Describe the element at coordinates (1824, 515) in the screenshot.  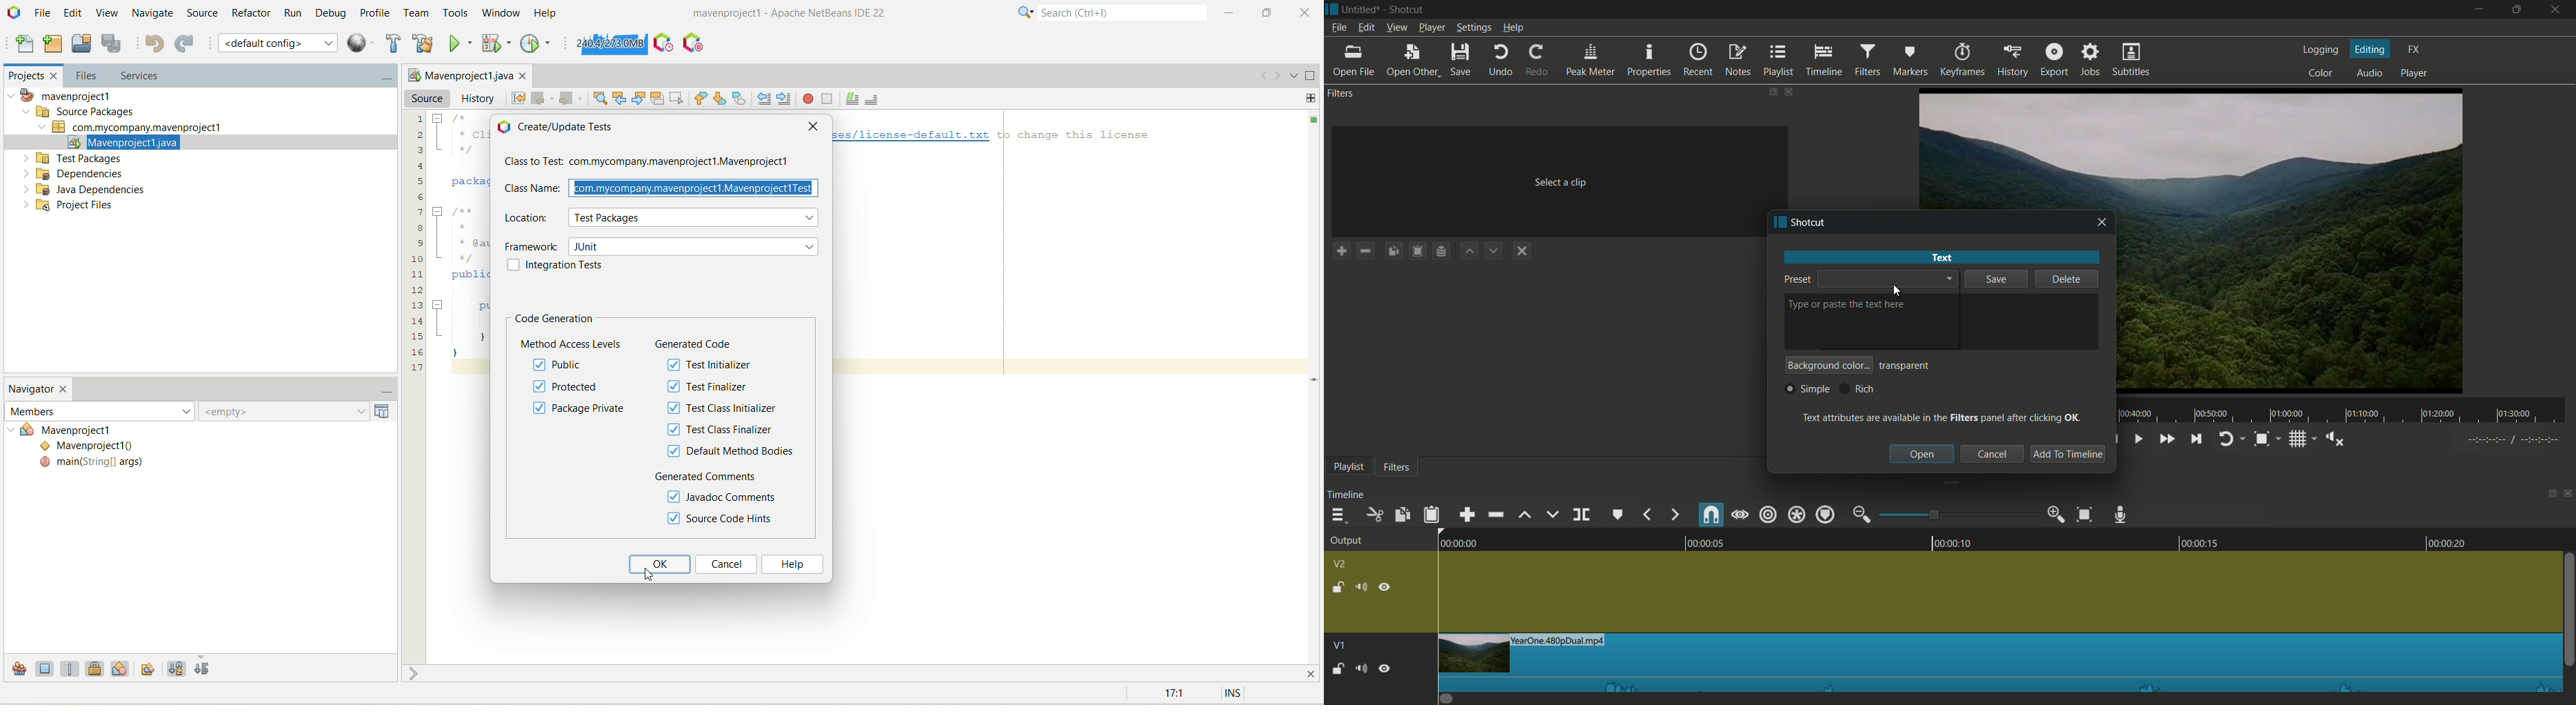
I see `ripple markers` at that location.